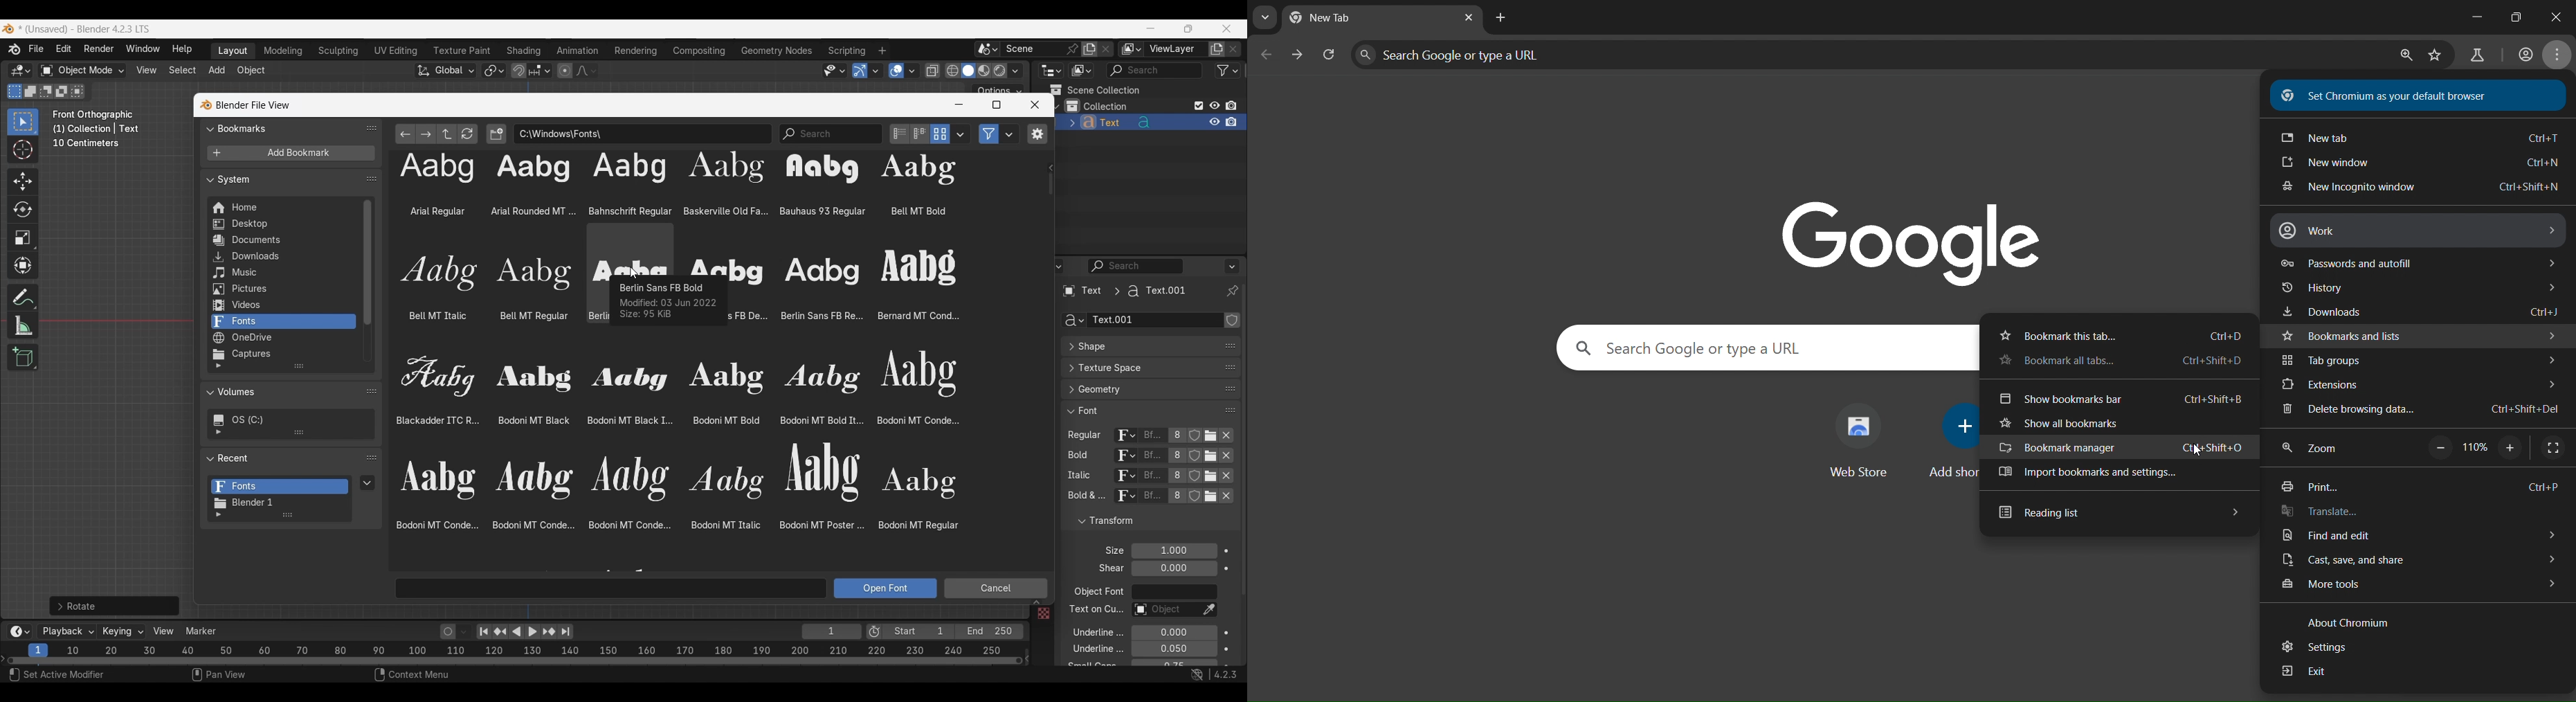 The height and width of the screenshot is (728, 2576). Describe the element at coordinates (372, 391) in the screenshot. I see `Change order in list` at that location.